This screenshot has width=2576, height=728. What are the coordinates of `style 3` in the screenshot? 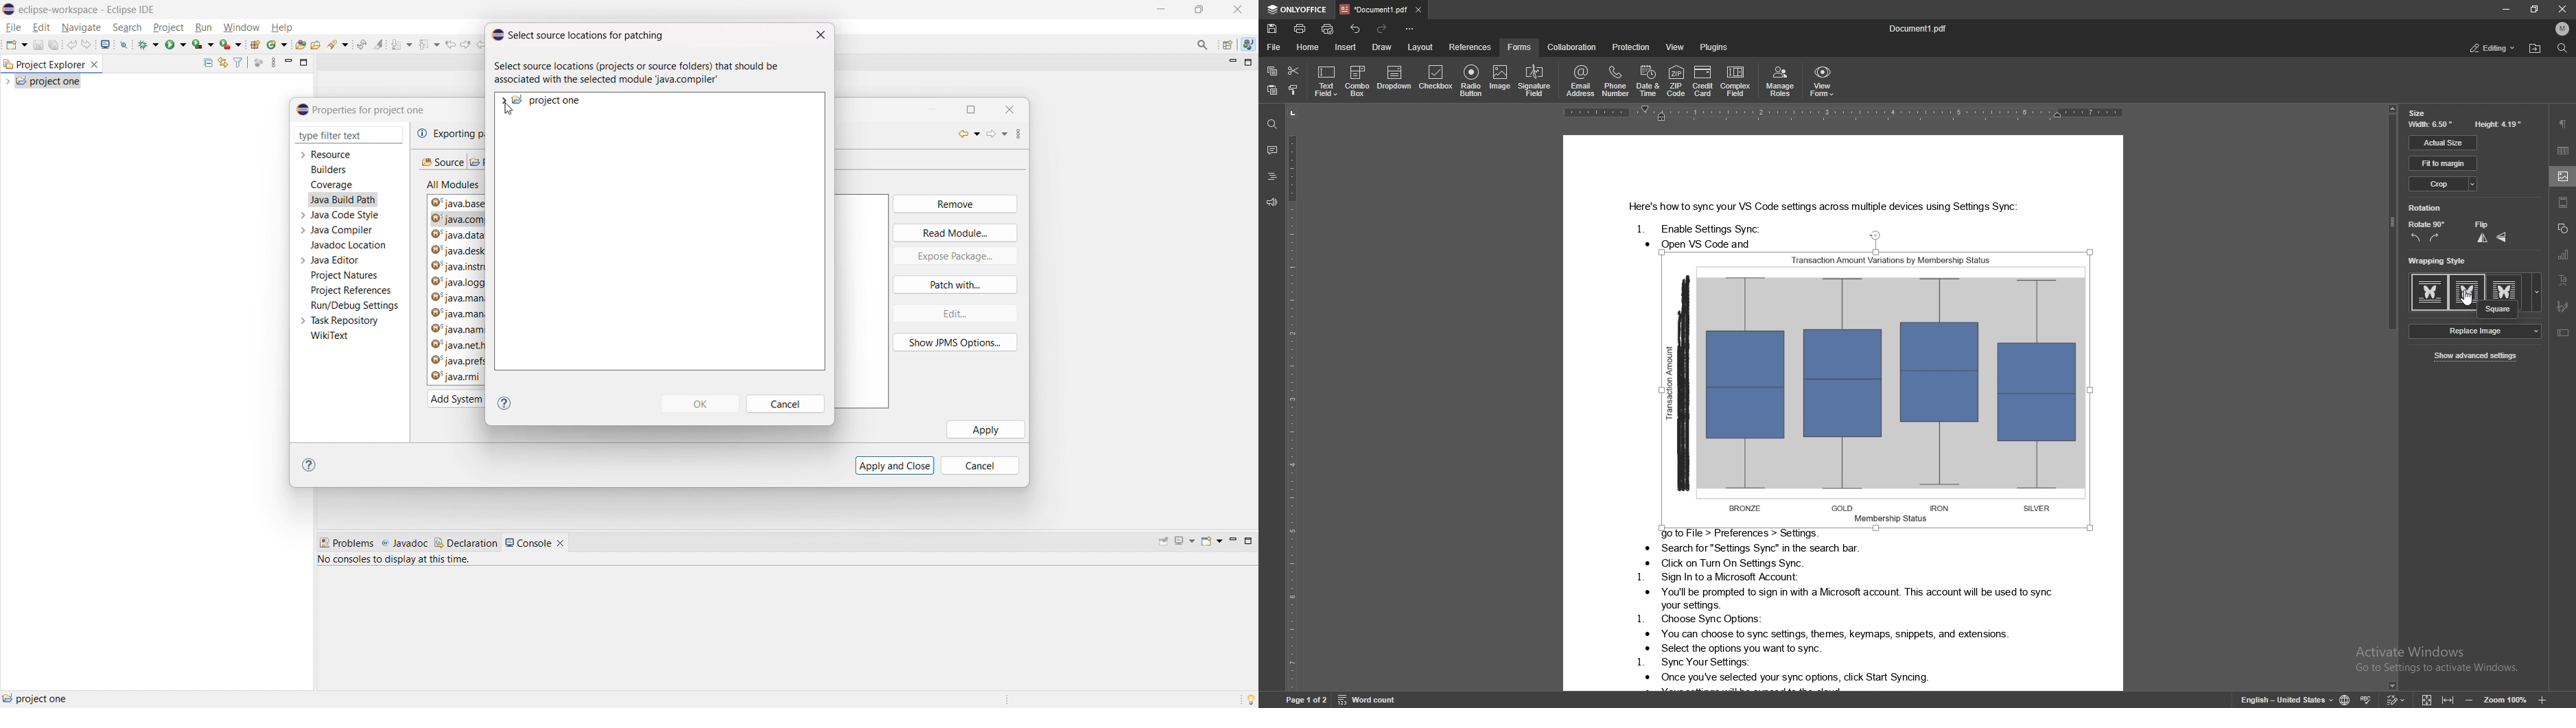 It's located at (2508, 288).